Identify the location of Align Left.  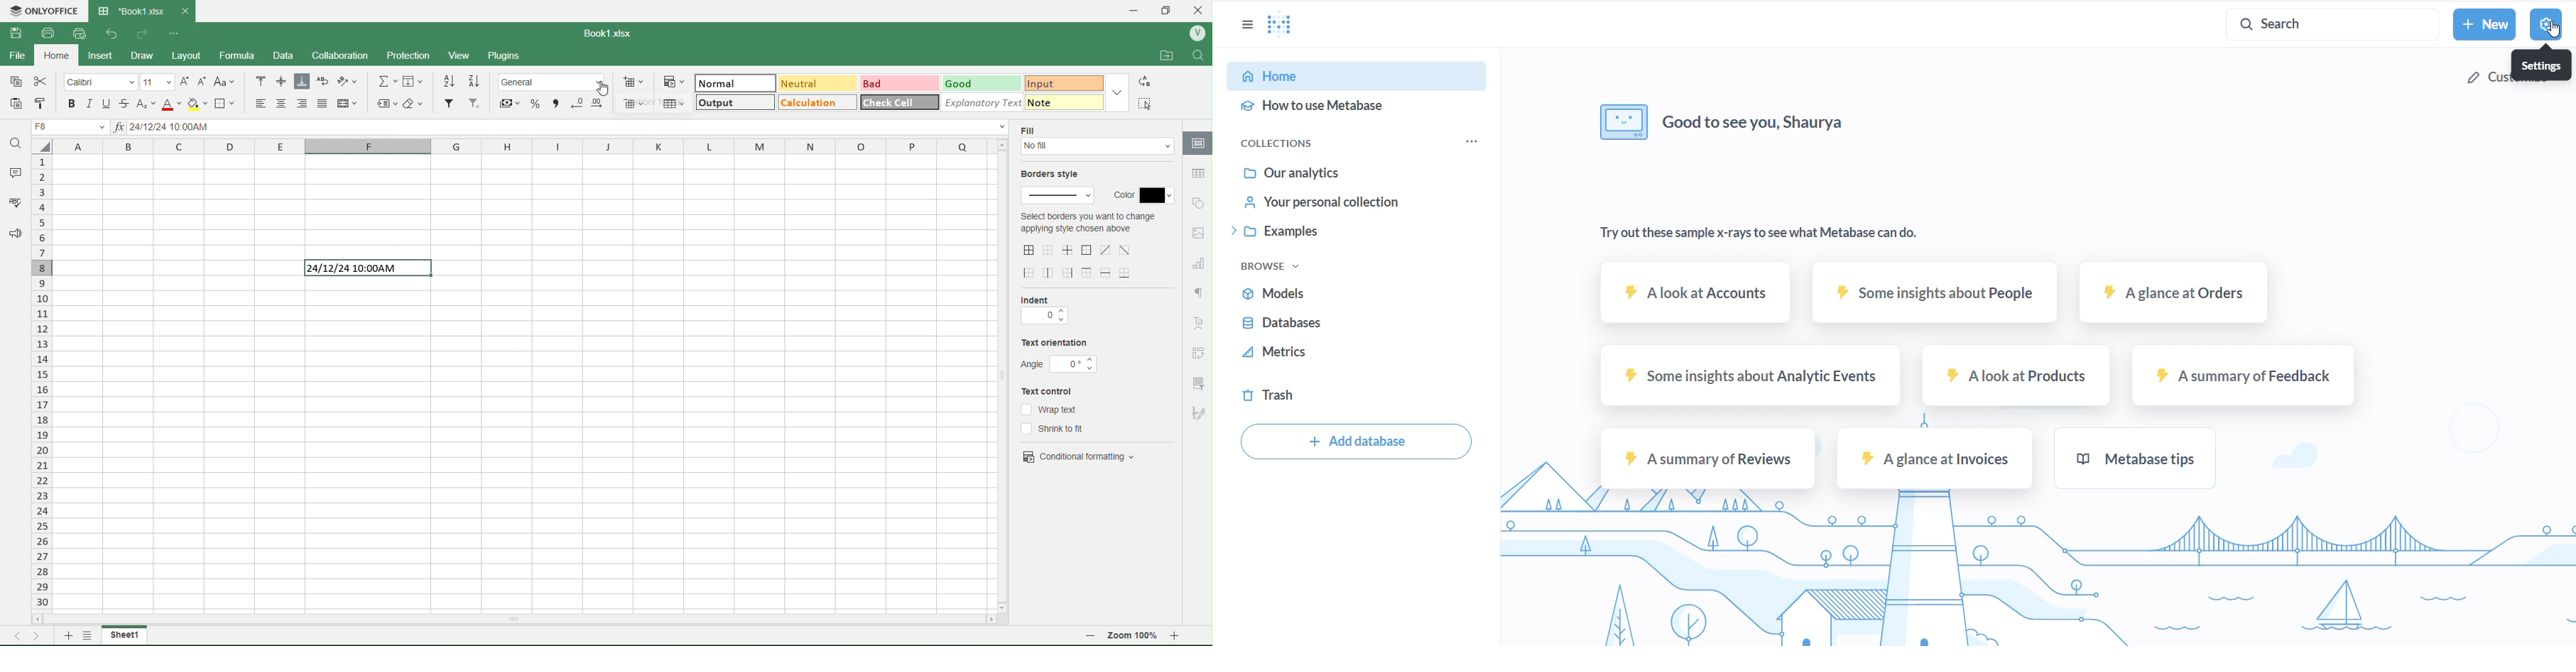
(256, 103).